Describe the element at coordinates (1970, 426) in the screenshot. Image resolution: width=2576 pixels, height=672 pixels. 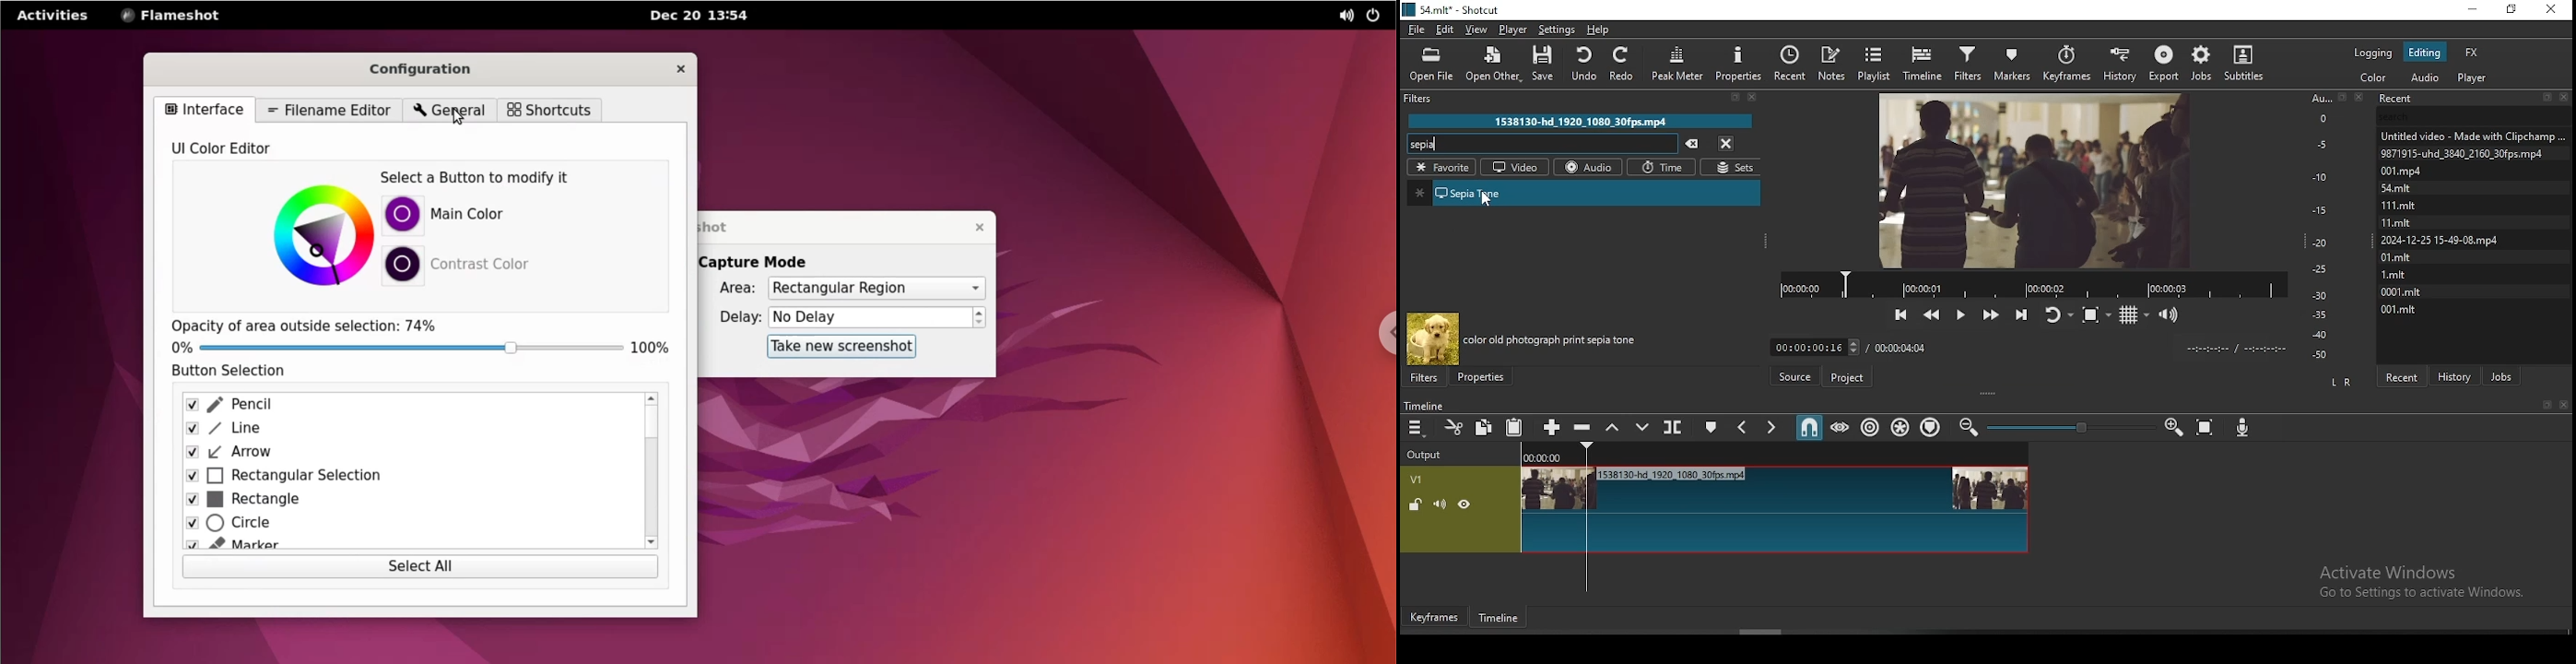
I see `zoom timeline in` at that location.